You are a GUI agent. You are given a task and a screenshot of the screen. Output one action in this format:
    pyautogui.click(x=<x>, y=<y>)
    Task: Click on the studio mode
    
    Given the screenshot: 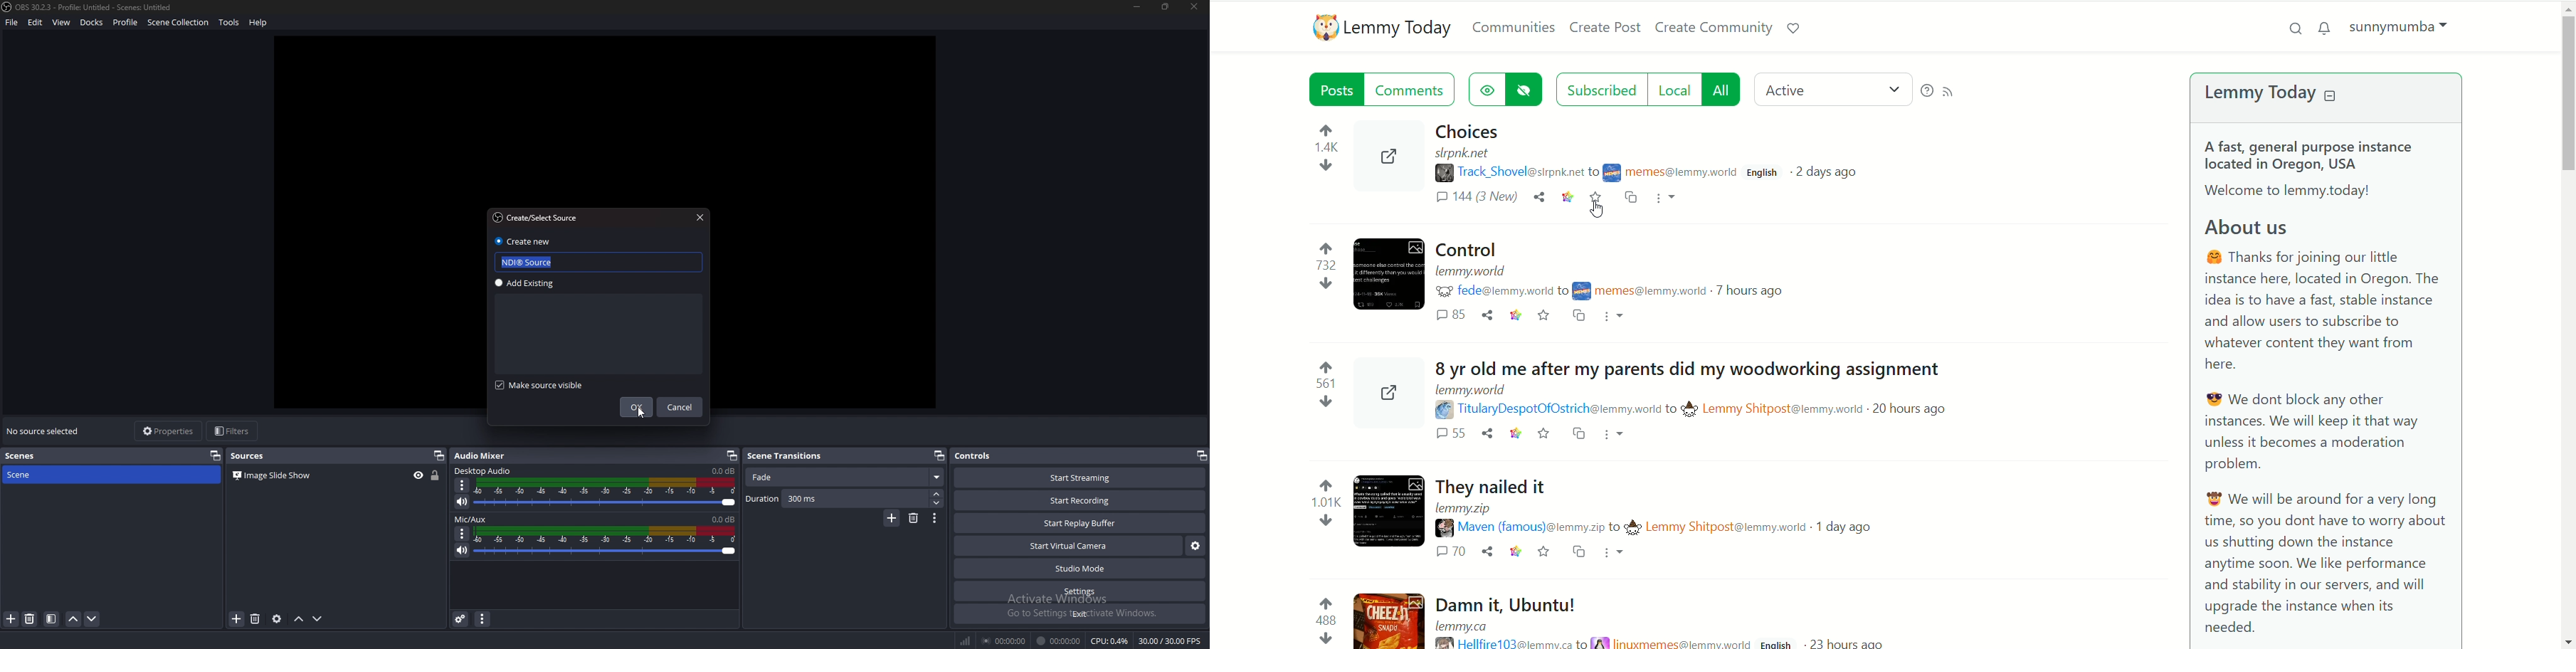 What is the action you would take?
    pyautogui.click(x=1079, y=568)
    